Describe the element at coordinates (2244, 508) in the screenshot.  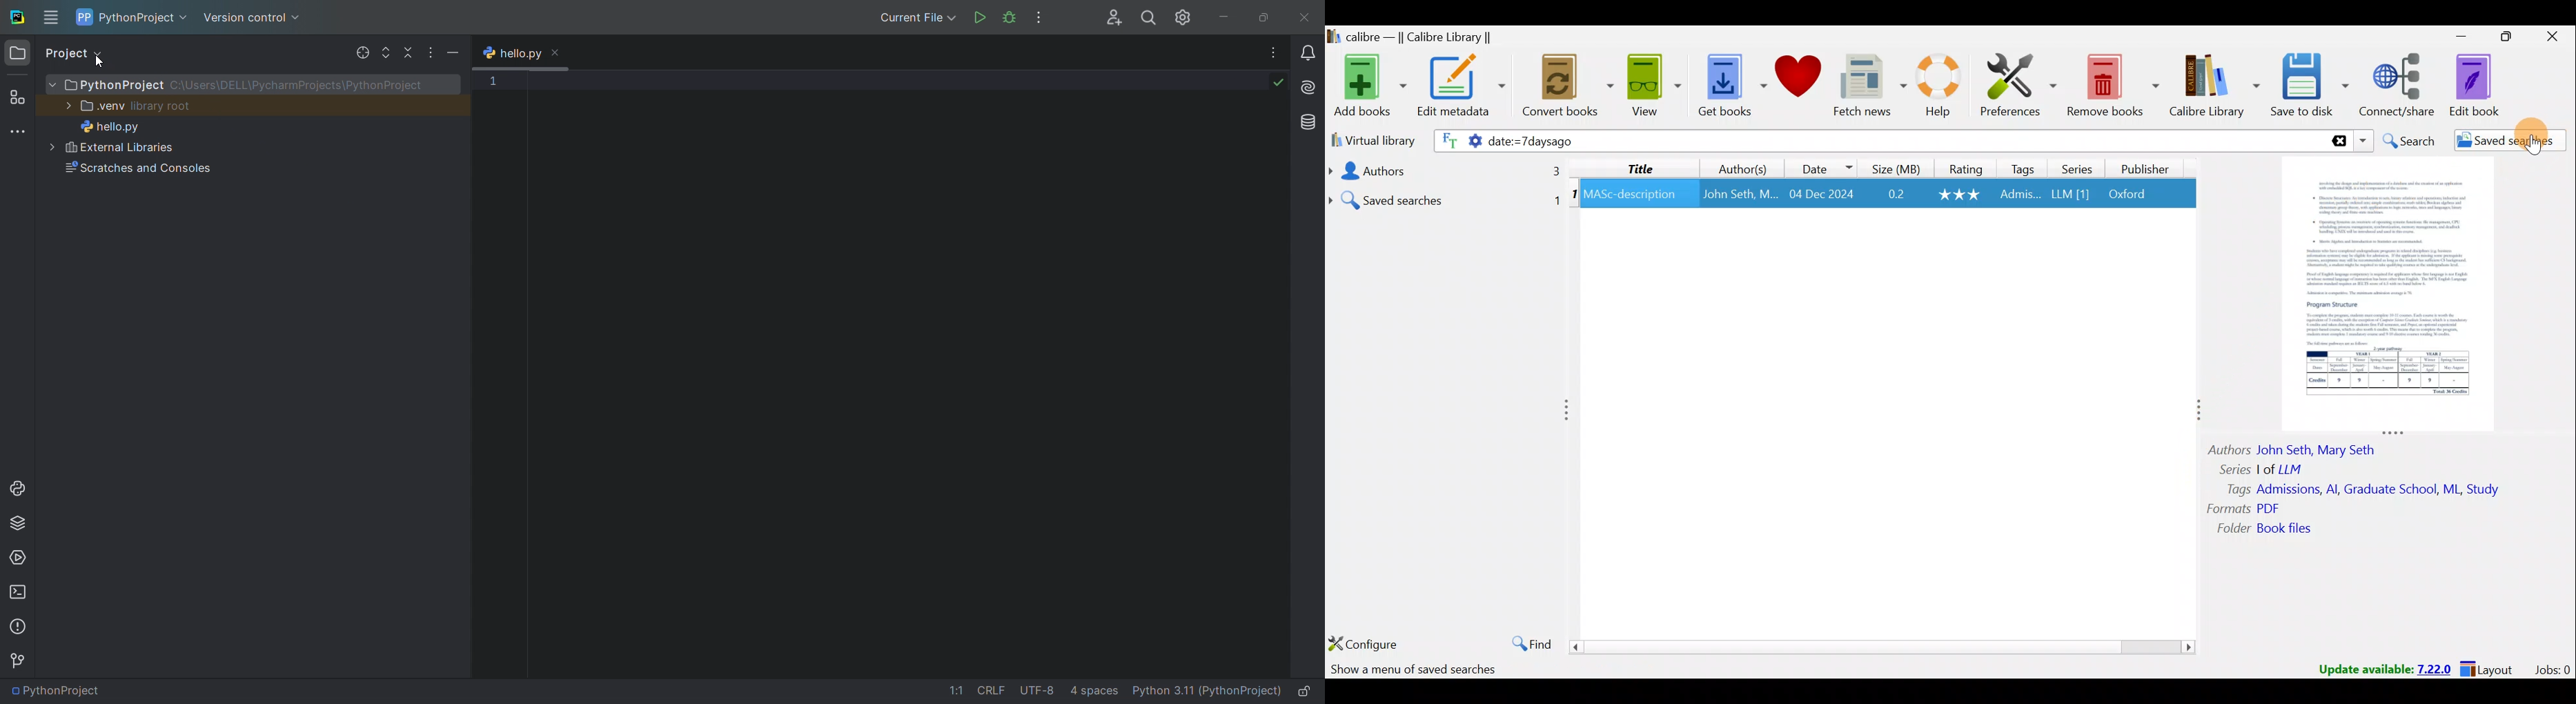
I see `Formats PDF` at that location.